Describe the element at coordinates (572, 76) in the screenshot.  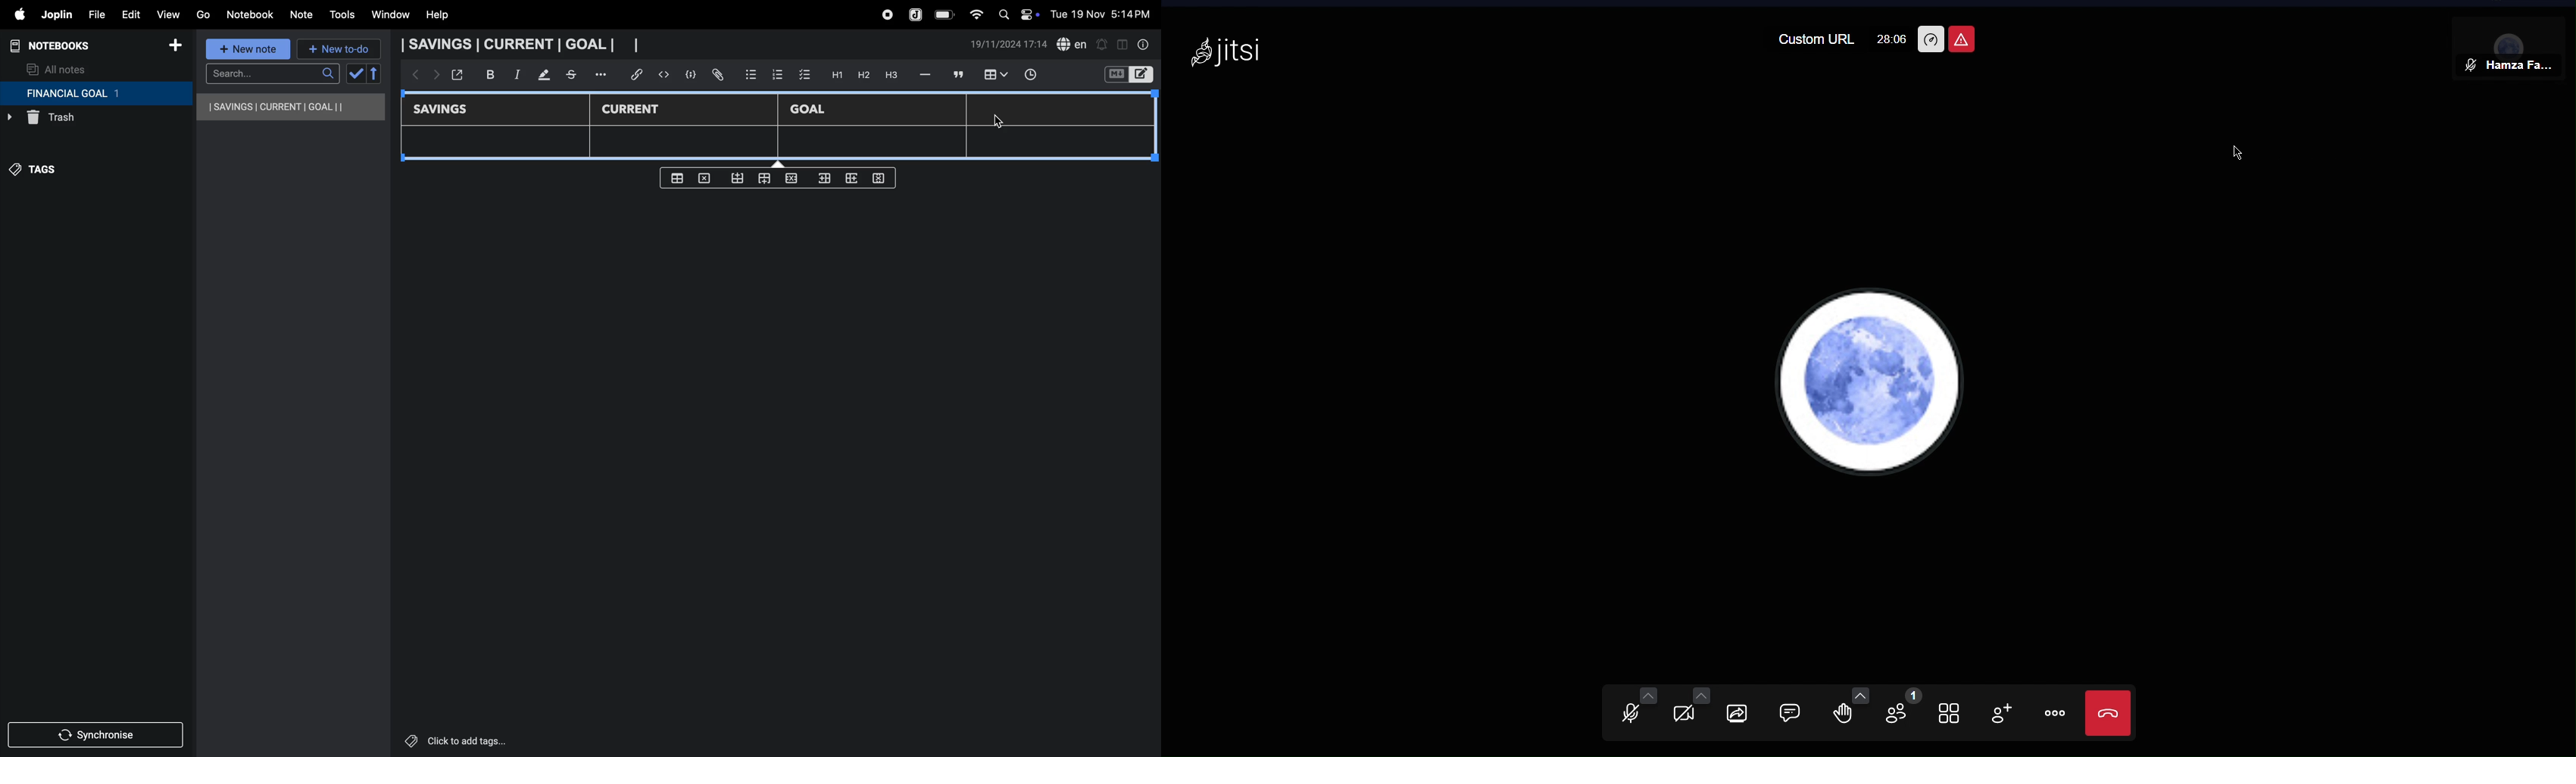
I see `stketchbook` at that location.